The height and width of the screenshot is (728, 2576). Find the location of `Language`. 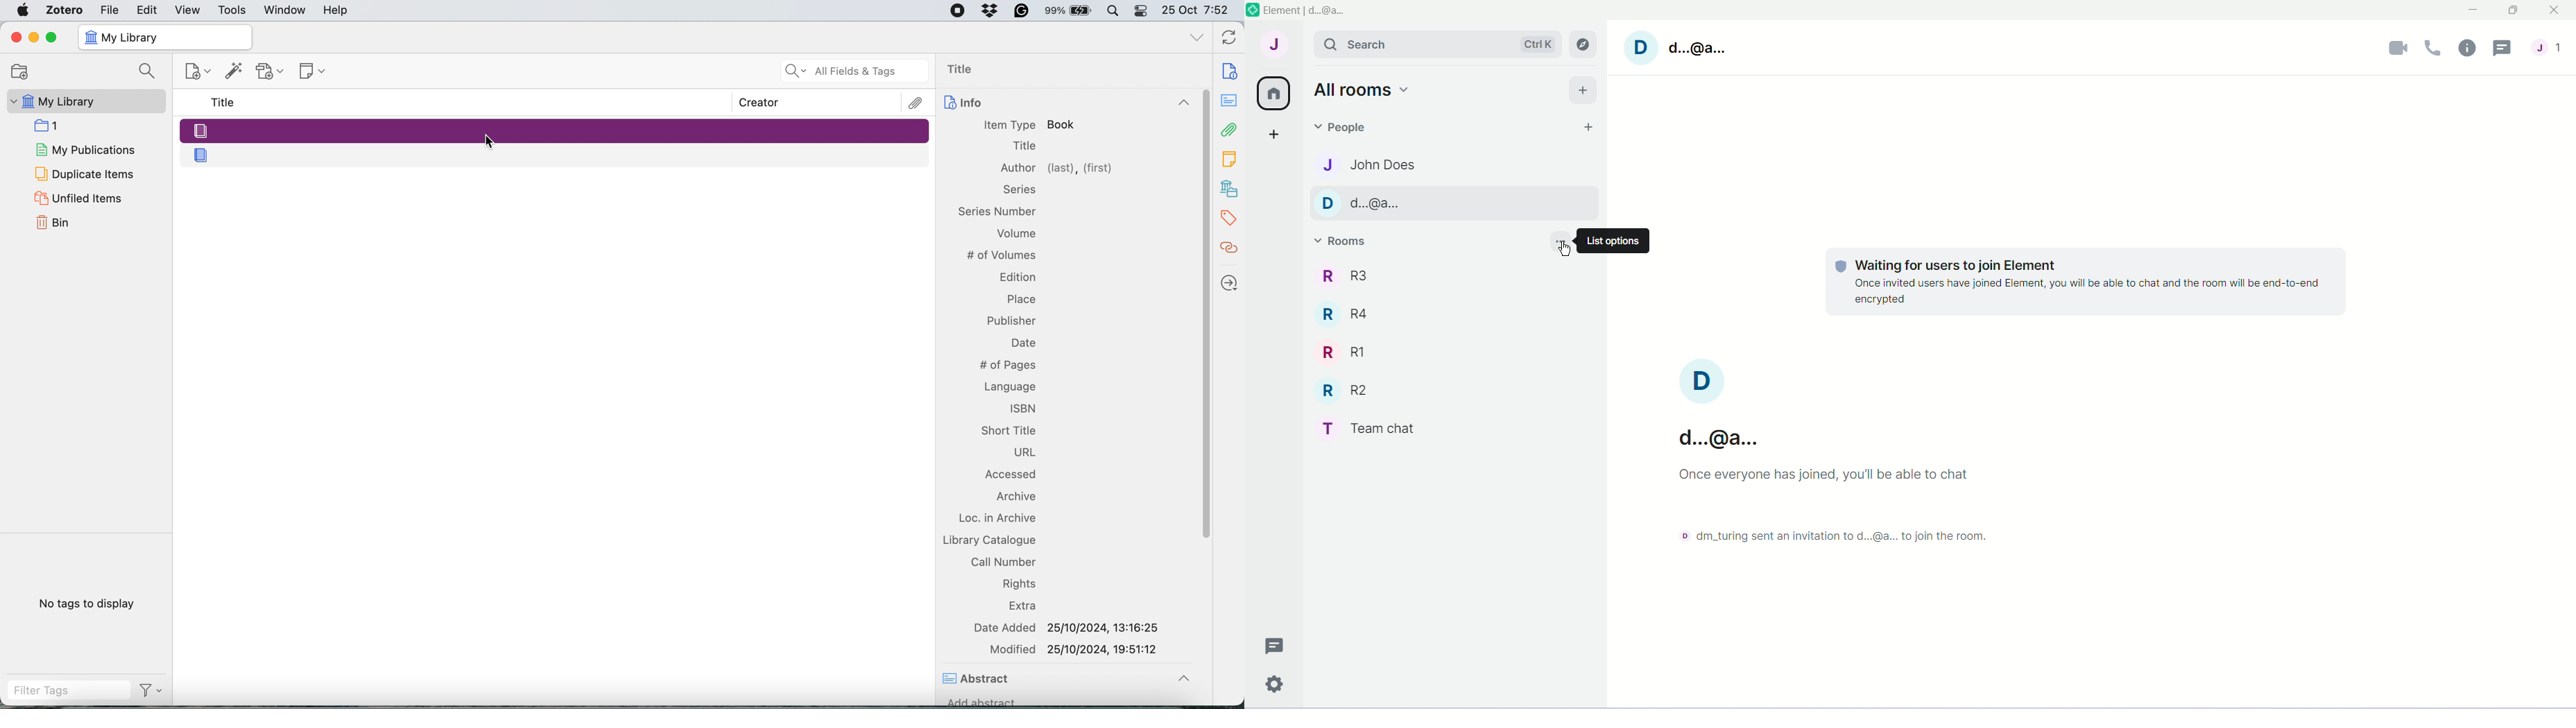

Language is located at coordinates (1010, 385).